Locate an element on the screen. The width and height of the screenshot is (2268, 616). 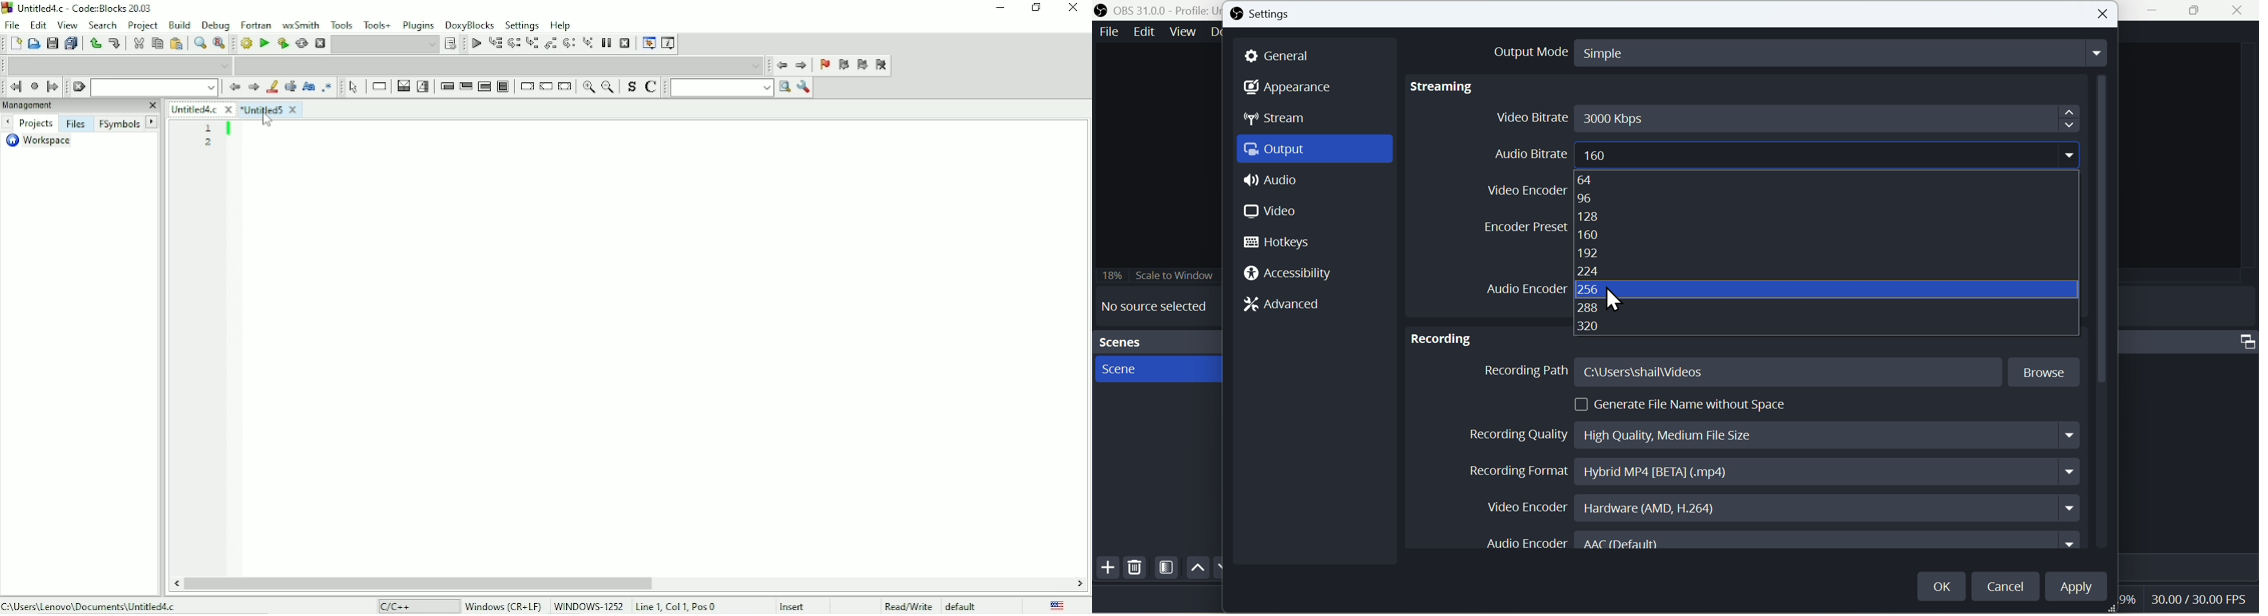
Line 1, Col 1, Pos 0 is located at coordinates (675, 606).